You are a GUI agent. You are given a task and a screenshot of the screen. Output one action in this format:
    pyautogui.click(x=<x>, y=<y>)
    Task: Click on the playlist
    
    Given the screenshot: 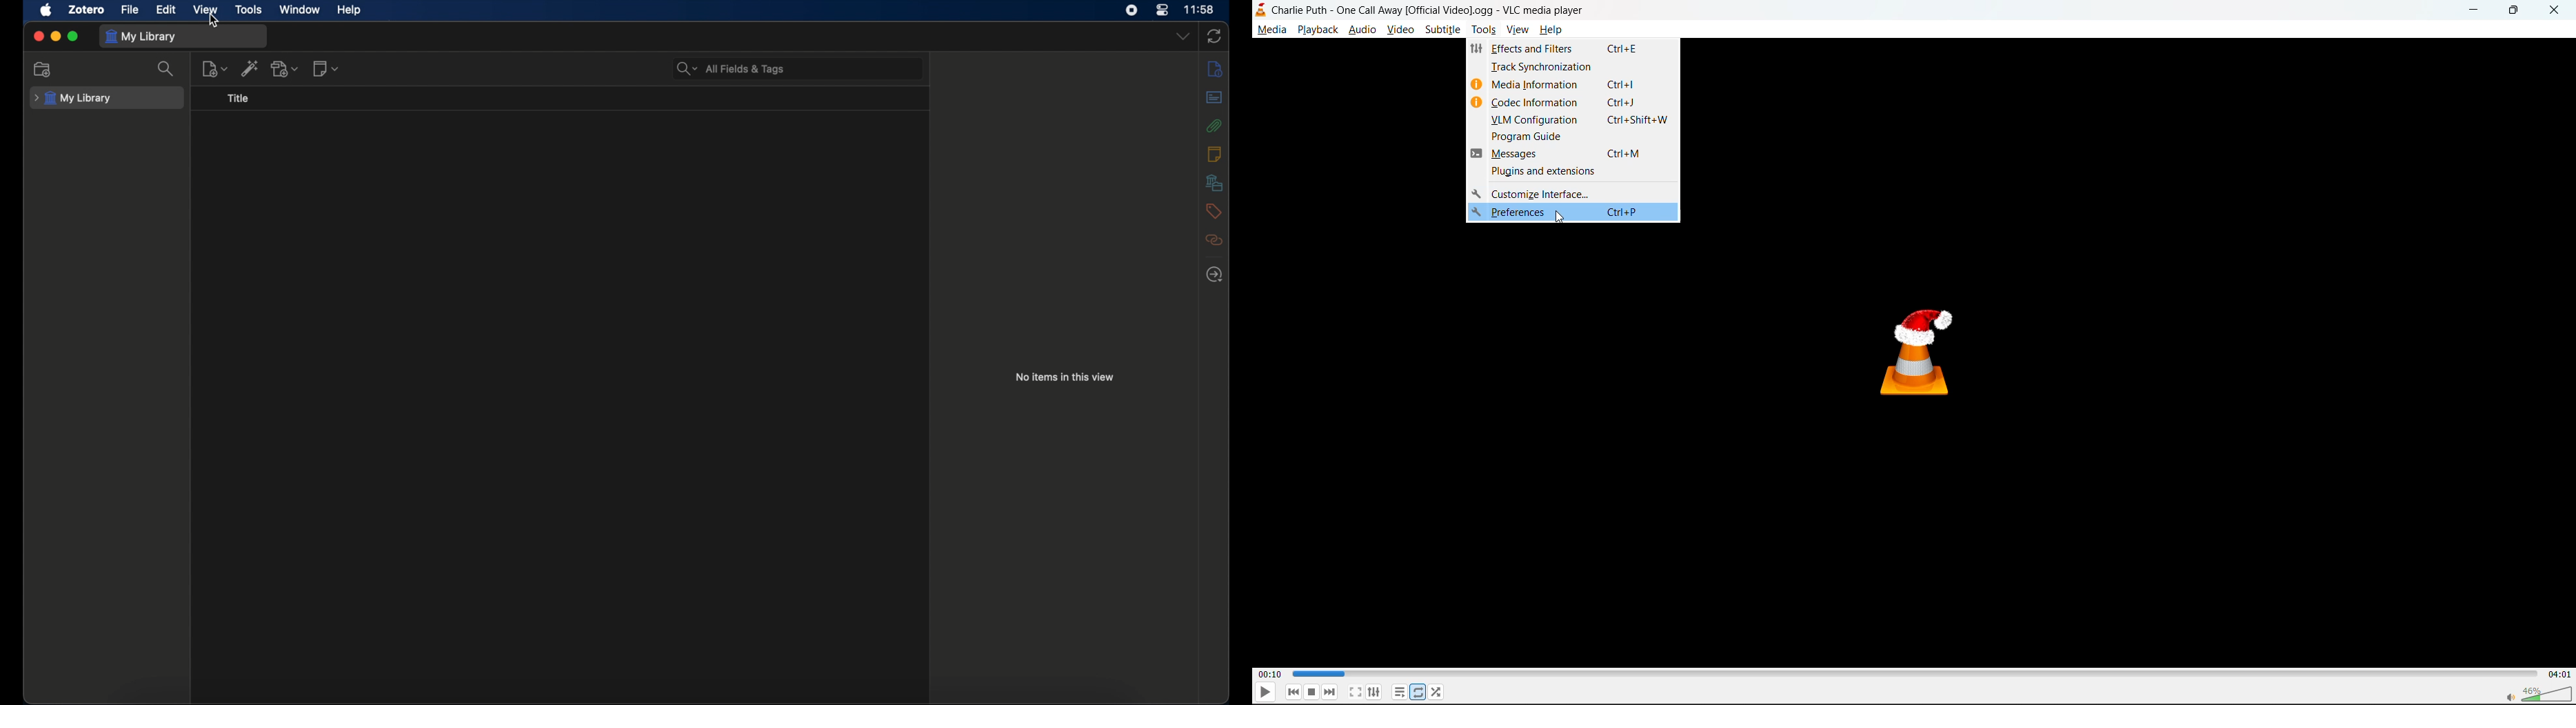 What is the action you would take?
    pyautogui.click(x=1398, y=691)
    